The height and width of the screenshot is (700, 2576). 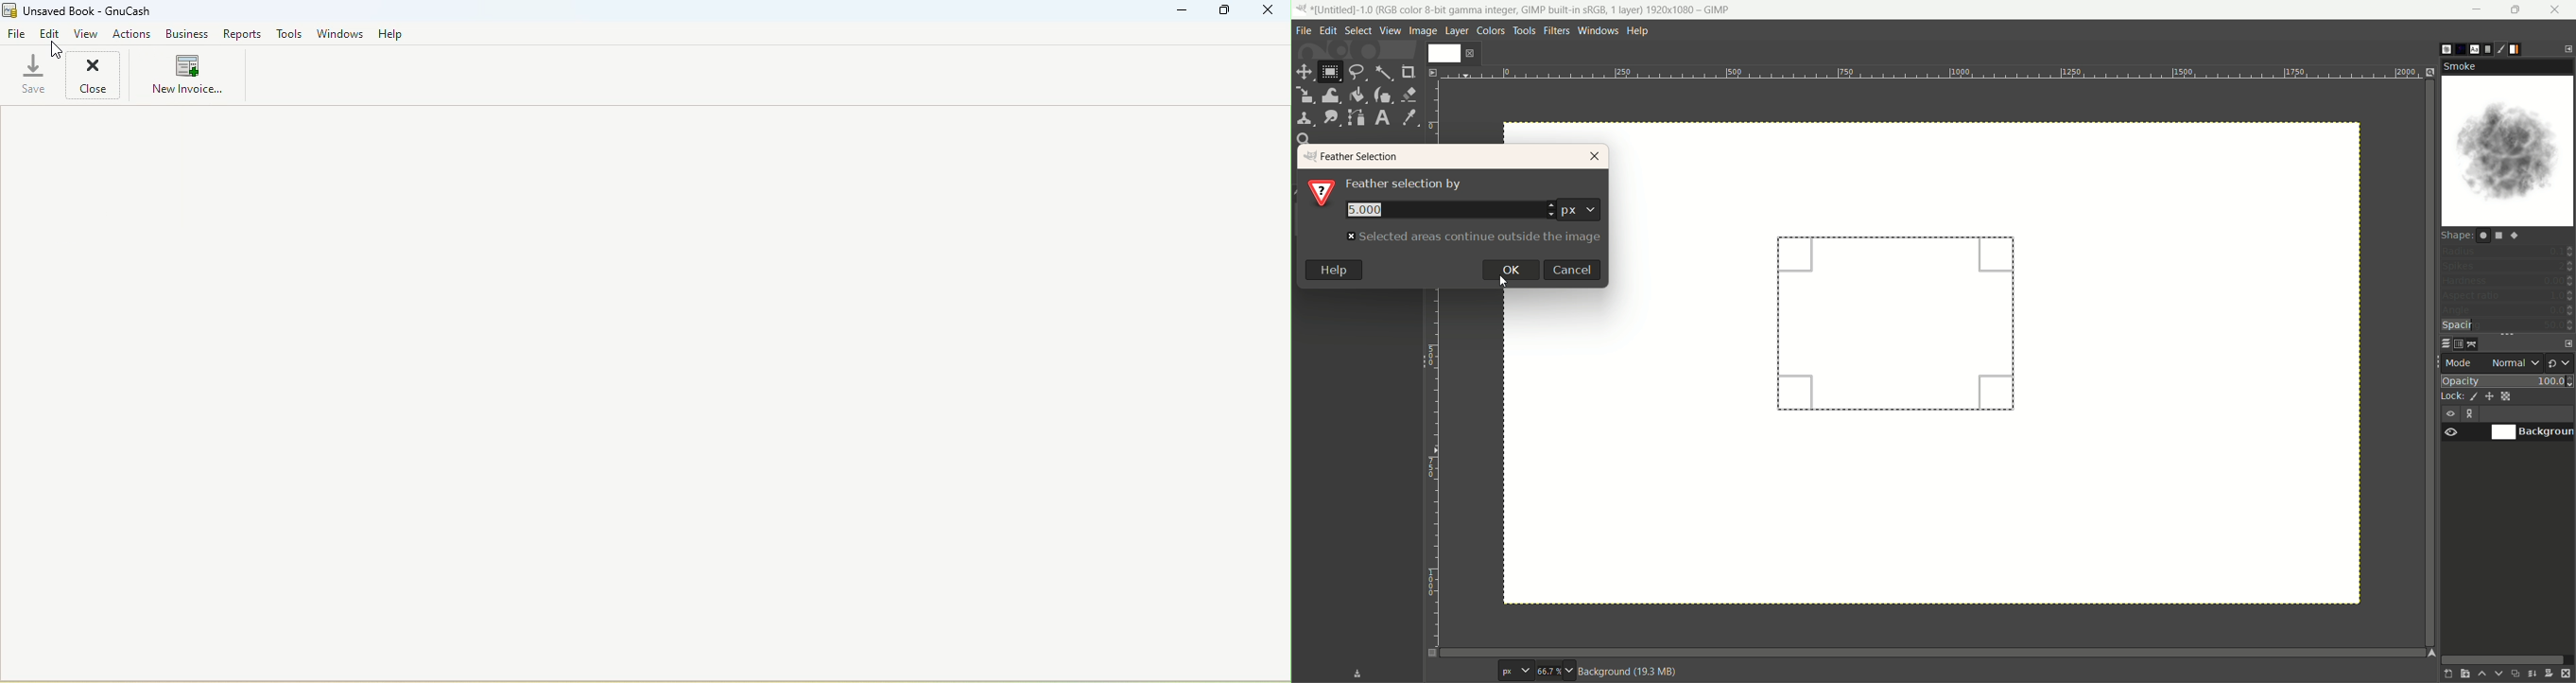 What do you see at coordinates (1991, 370) in the screenshot?
I see `canvas` at bounding box center [1991, 370].